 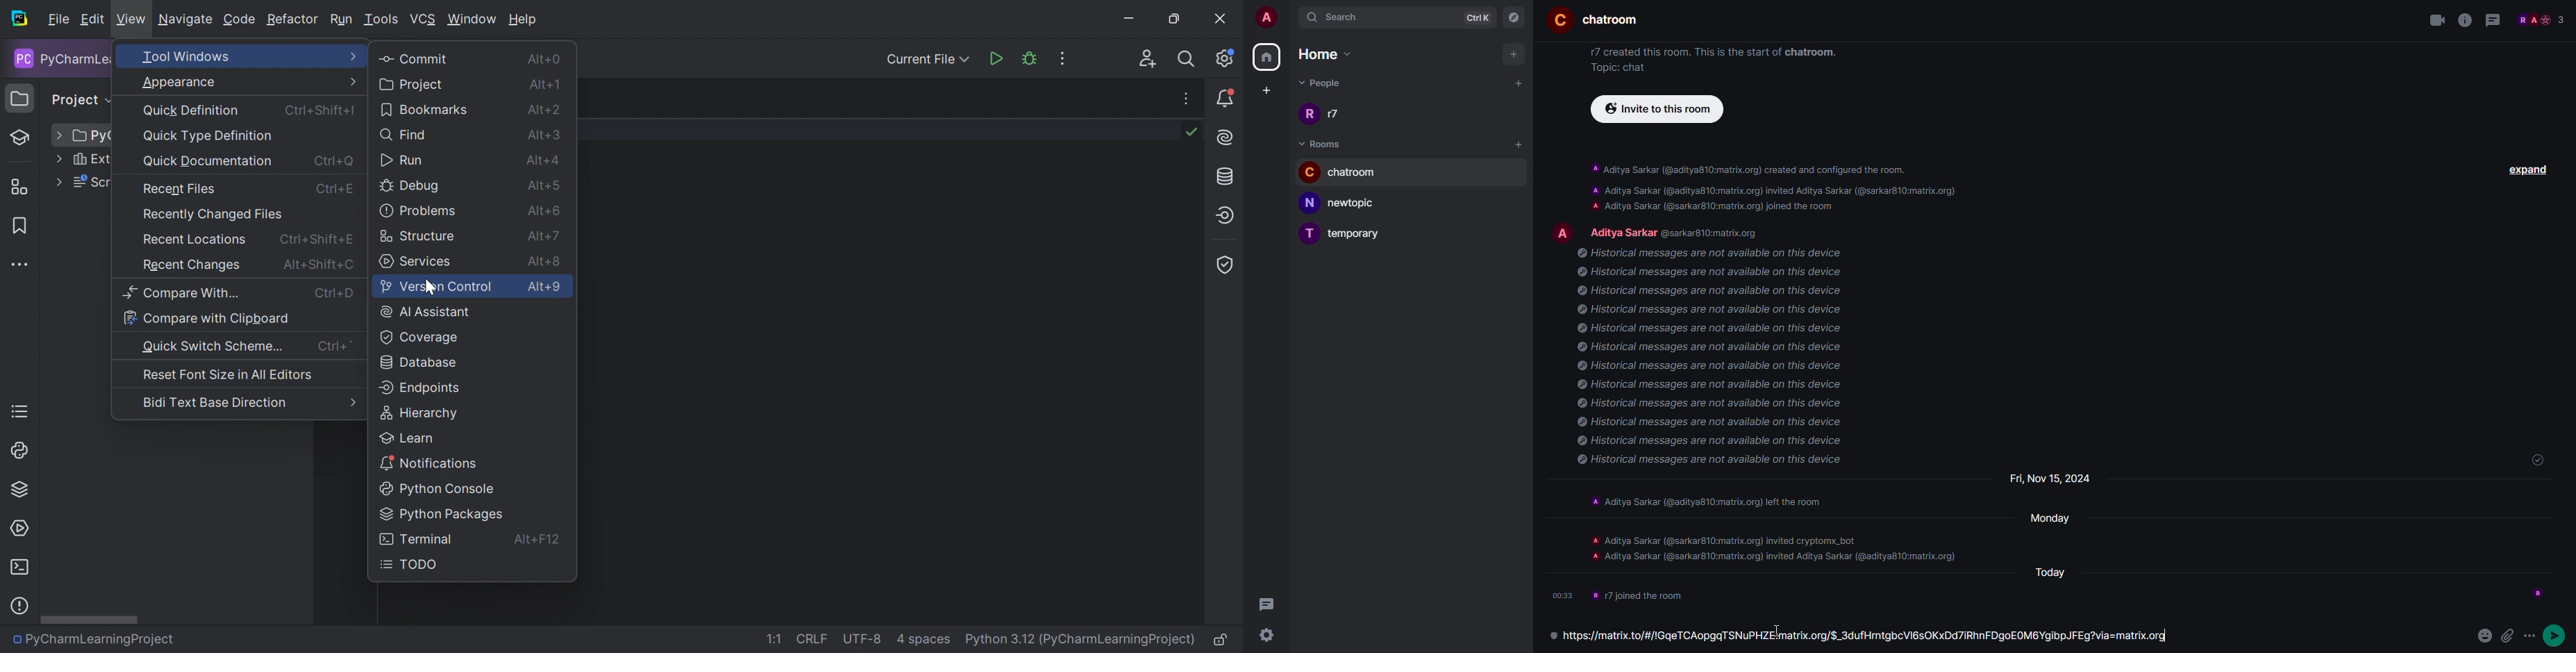 What do you see at coordinates (2534, 461) in the screenshot?
I see `sent` at bounding box center [2534, 461].